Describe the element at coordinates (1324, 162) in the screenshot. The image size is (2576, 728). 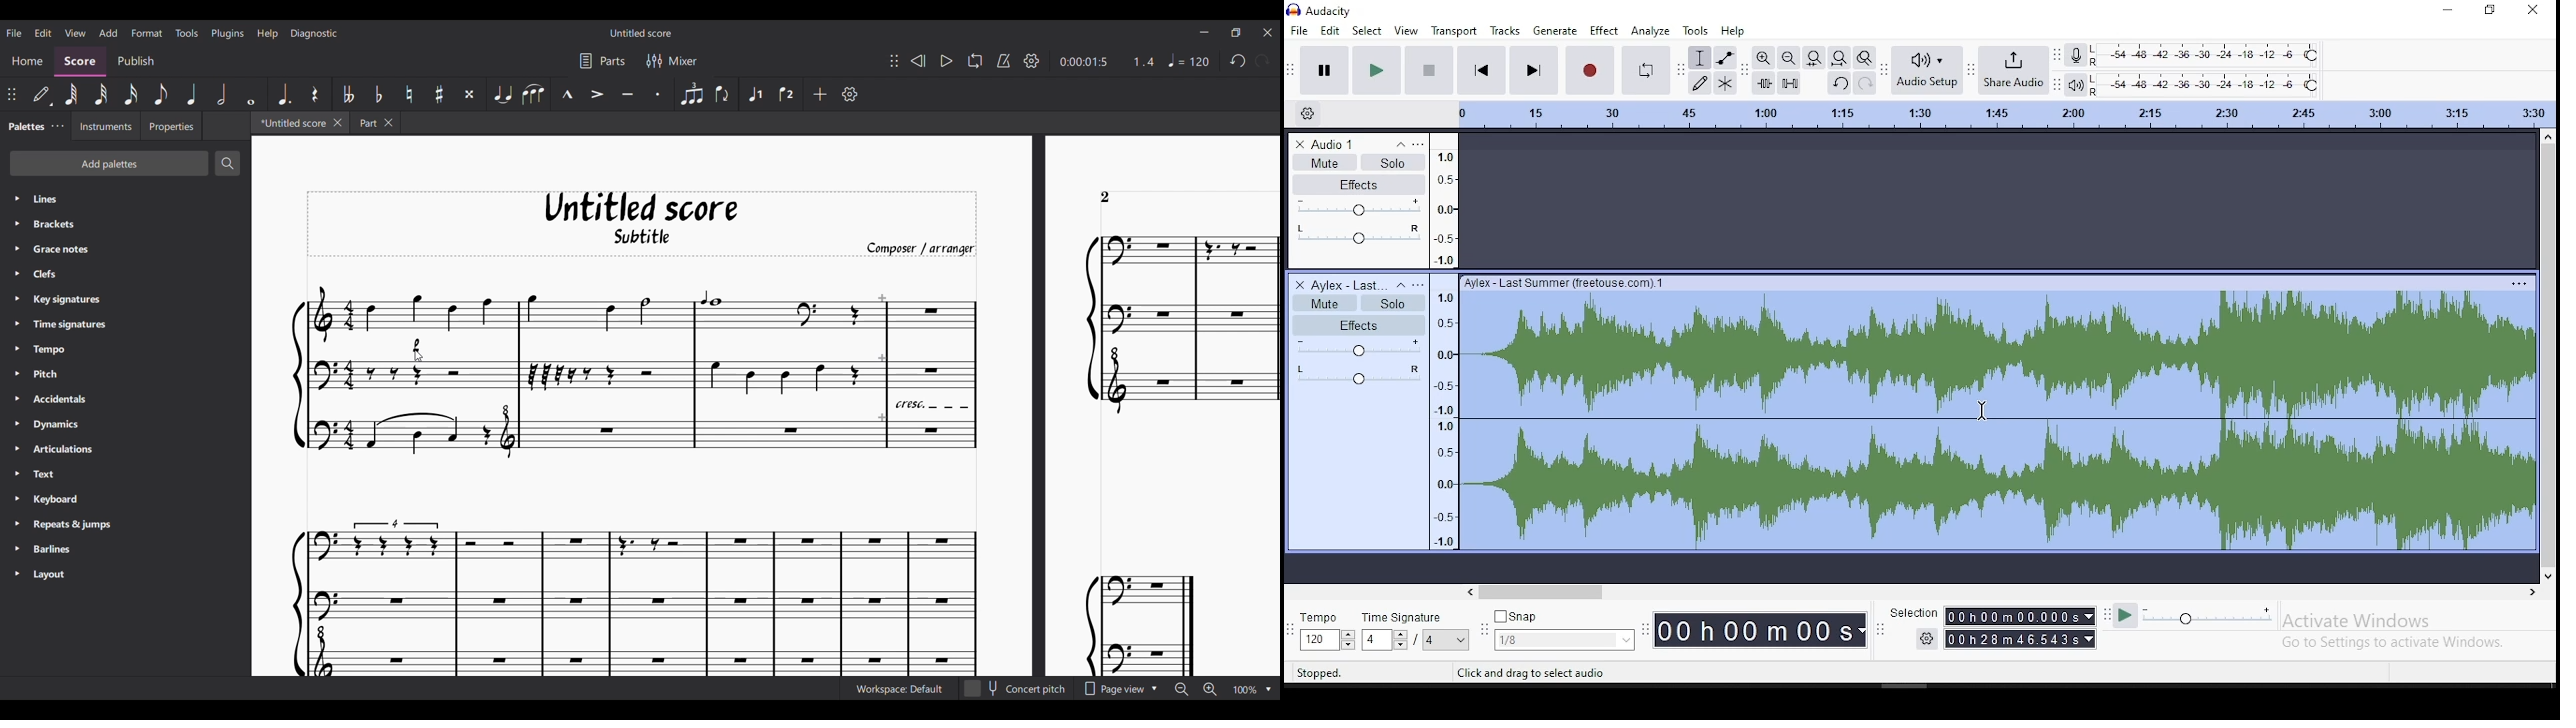
I see `mute/unmute` at that location.